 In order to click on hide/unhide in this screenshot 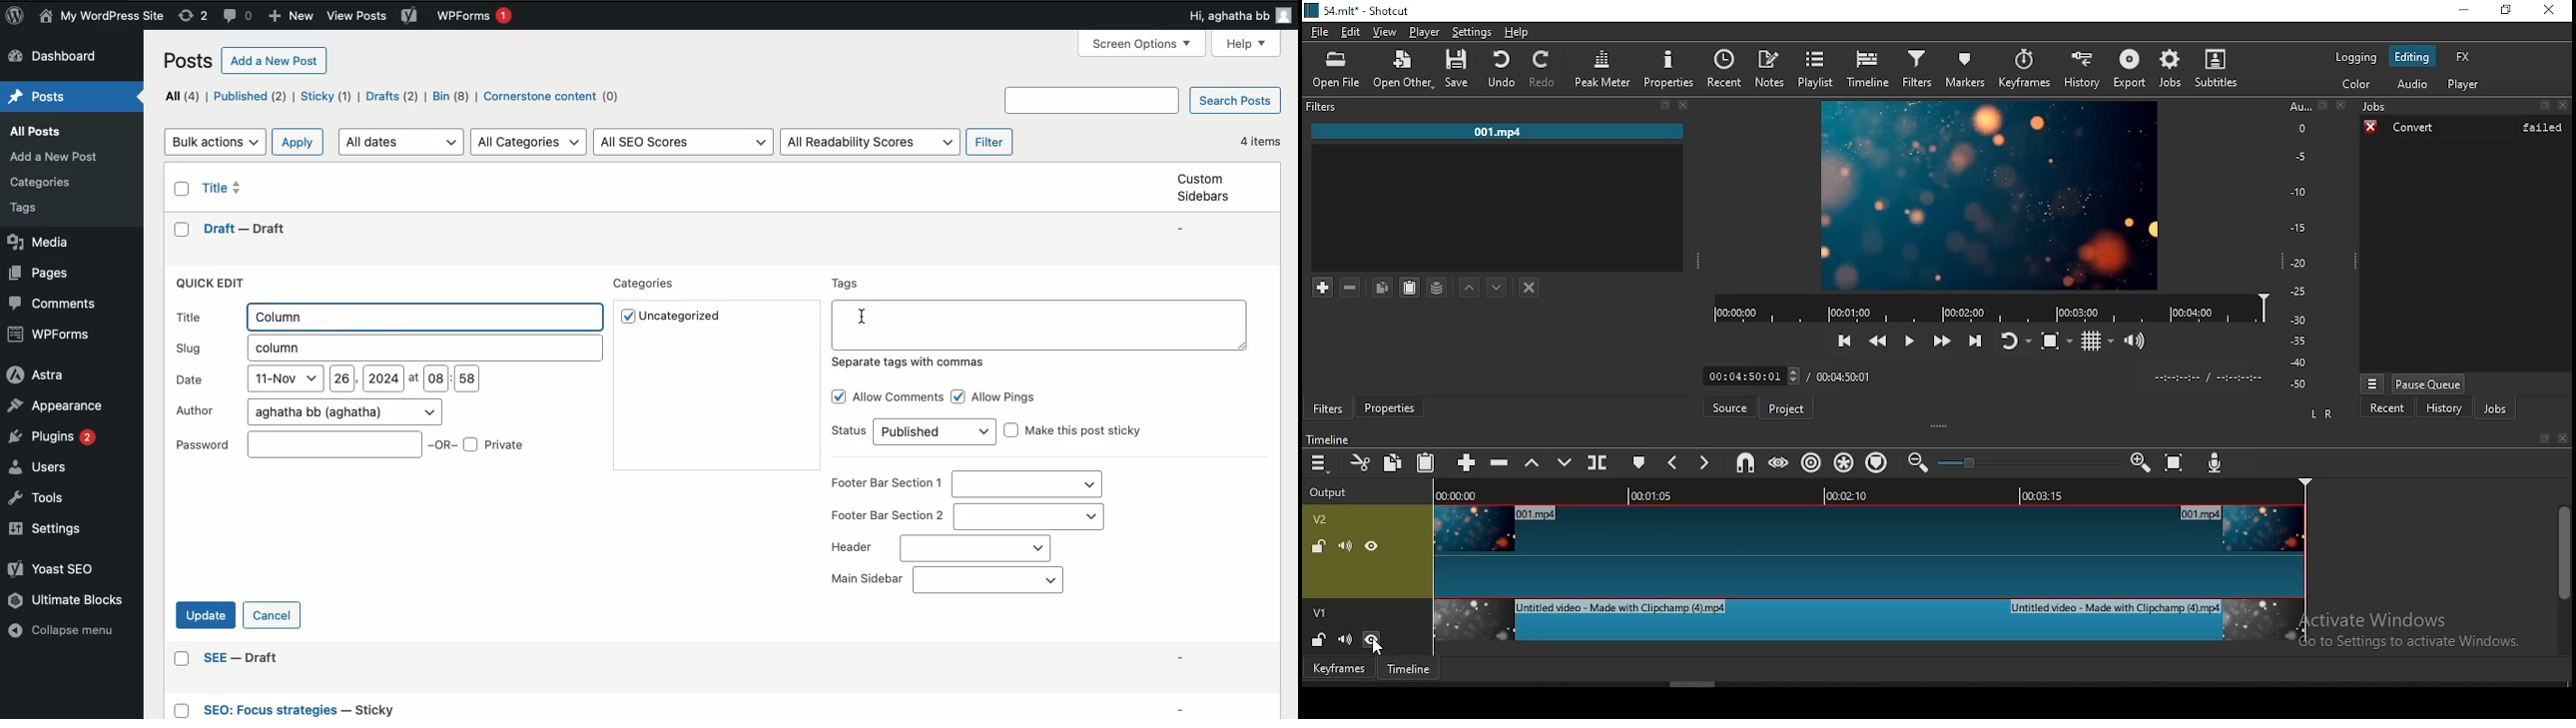, I will do `click(1372, 546)`.